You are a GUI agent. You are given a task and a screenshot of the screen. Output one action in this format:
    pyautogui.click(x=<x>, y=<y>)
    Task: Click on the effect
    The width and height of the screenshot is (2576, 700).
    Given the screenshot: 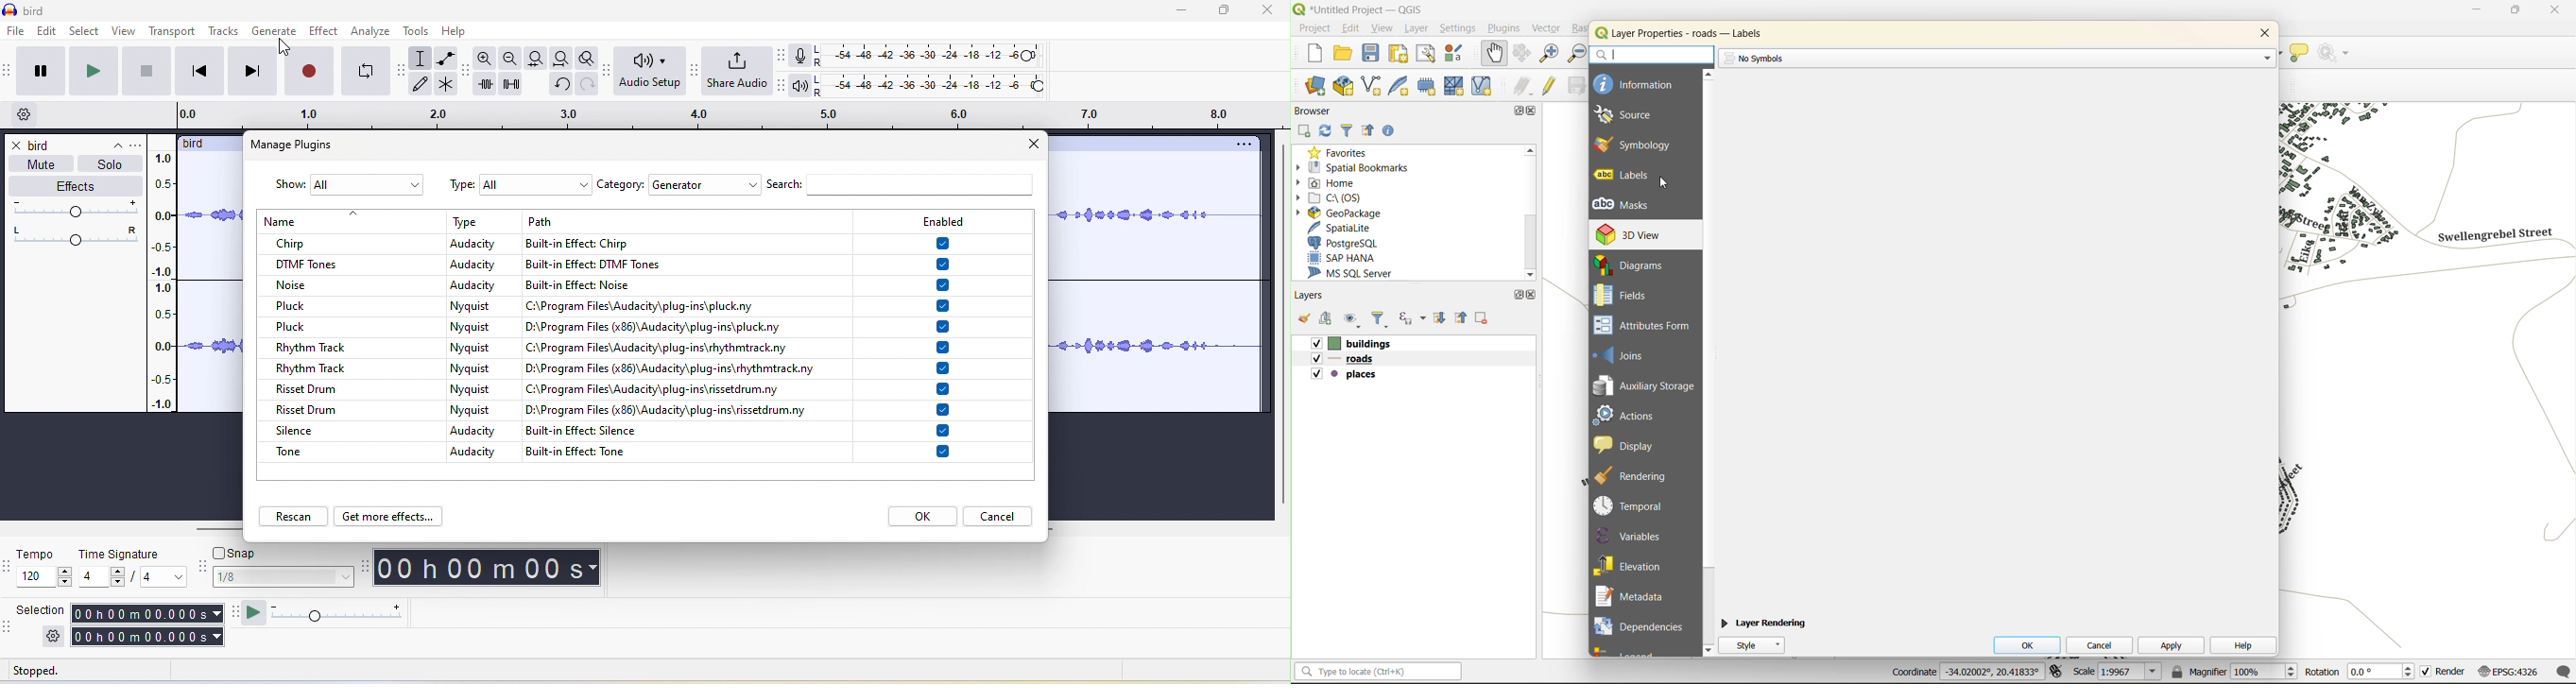 What is the action you would take?
    pyautogui.click(x=73, y=186)
    